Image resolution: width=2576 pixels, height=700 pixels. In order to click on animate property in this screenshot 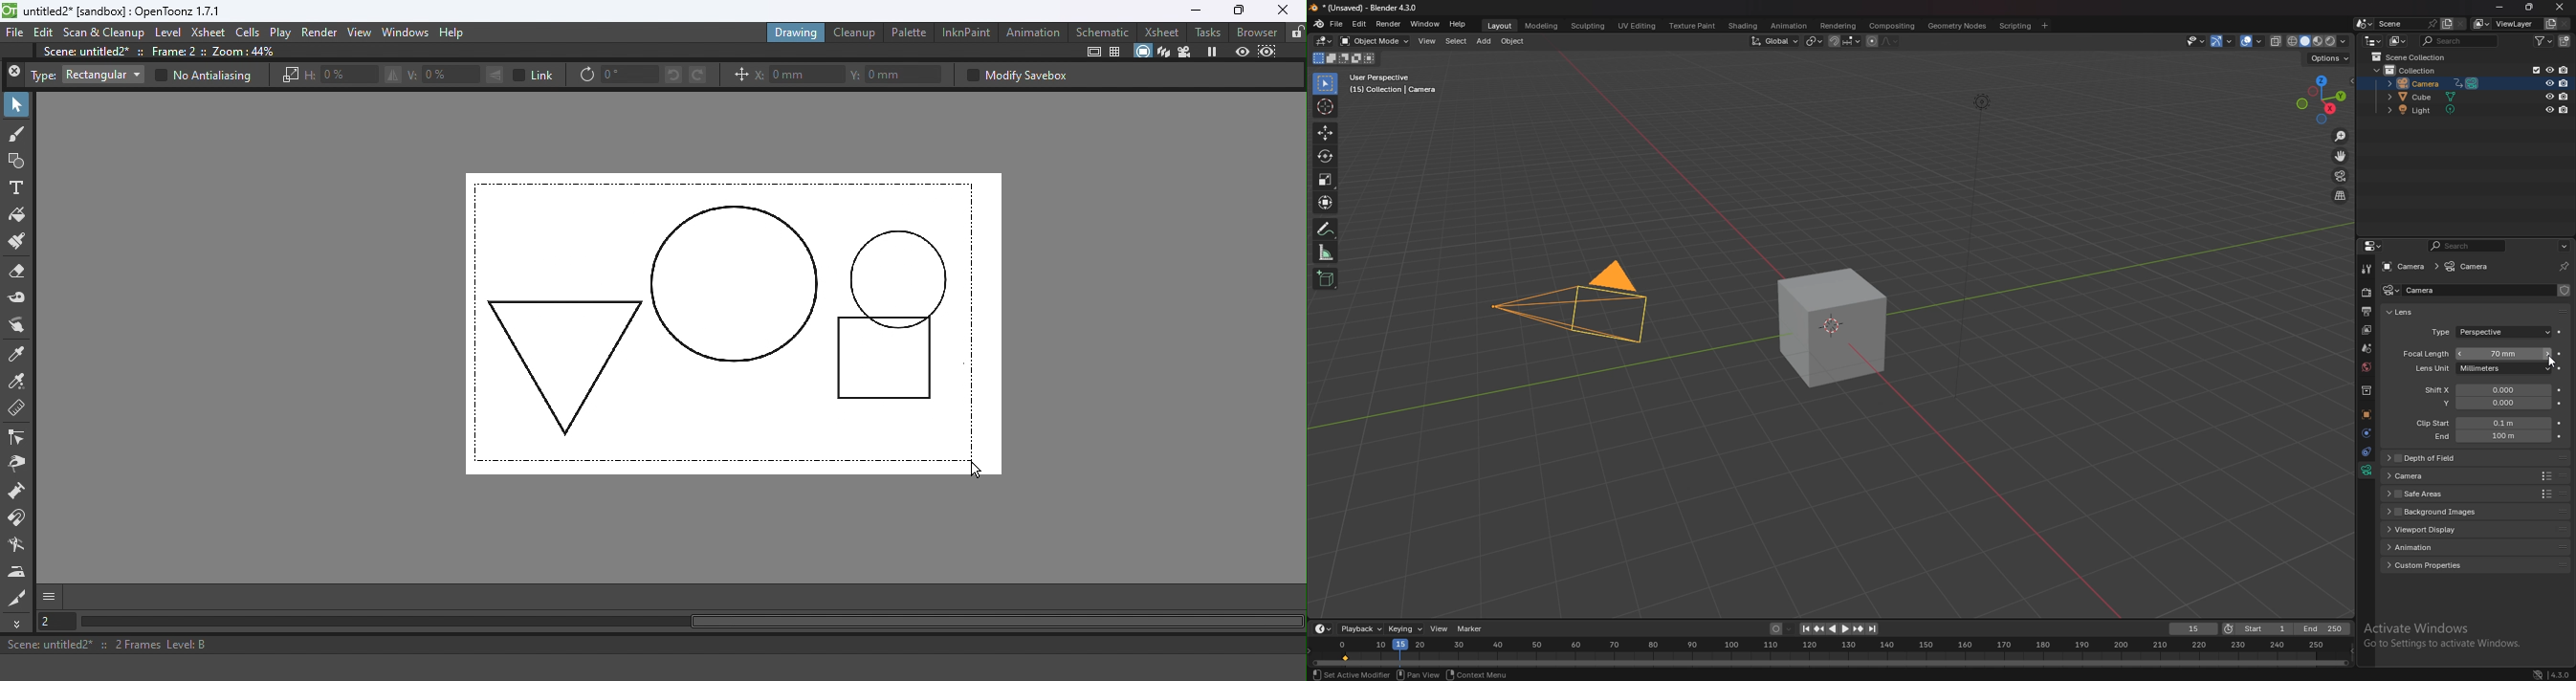, I will do `click(2561, 333)`.